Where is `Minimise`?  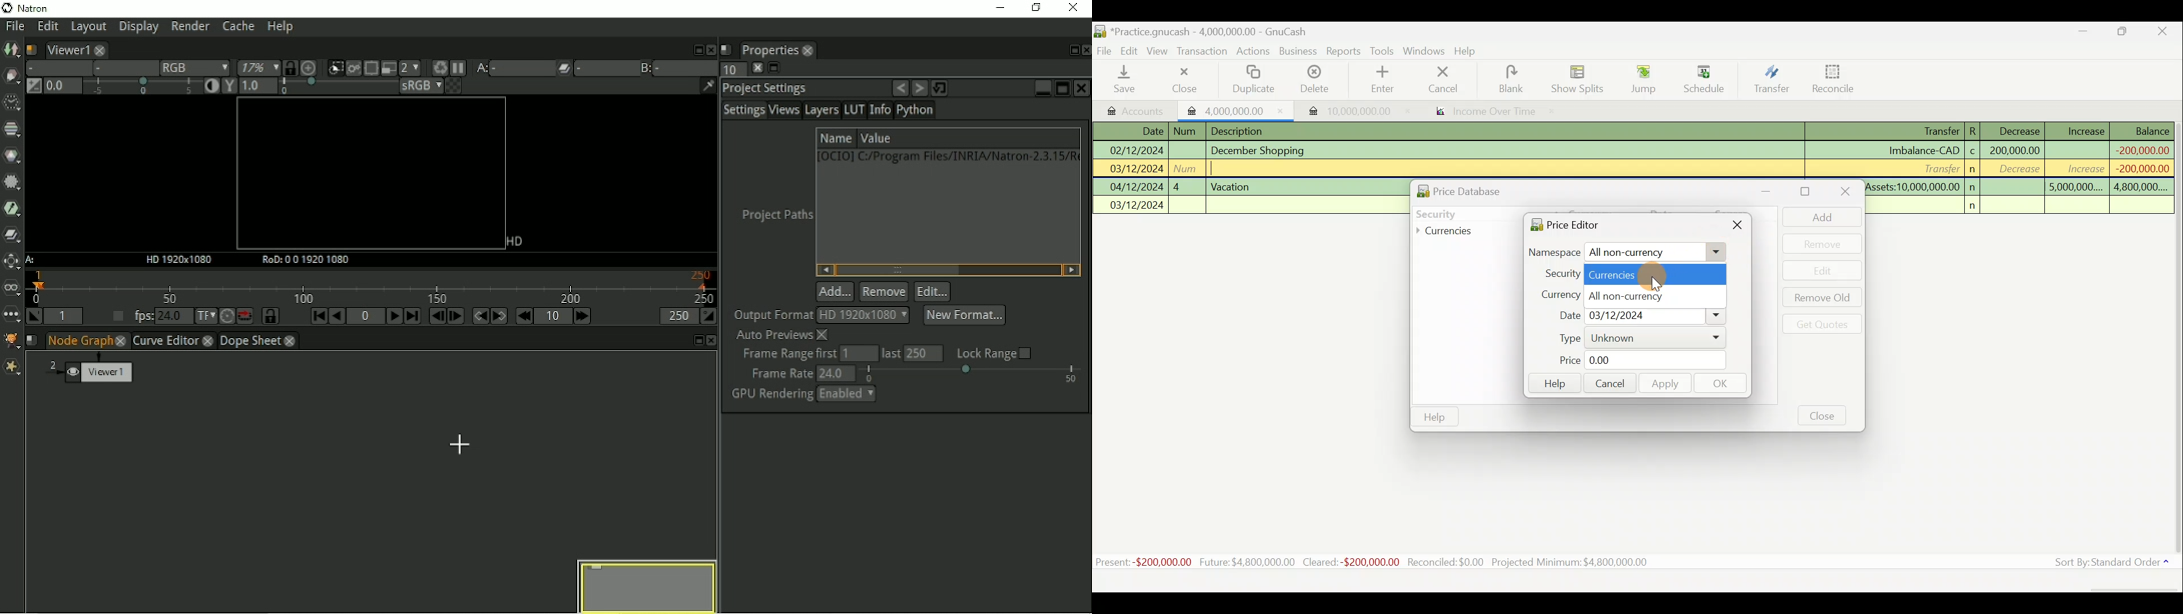 Minimise is located at coordinates (1773, 191).